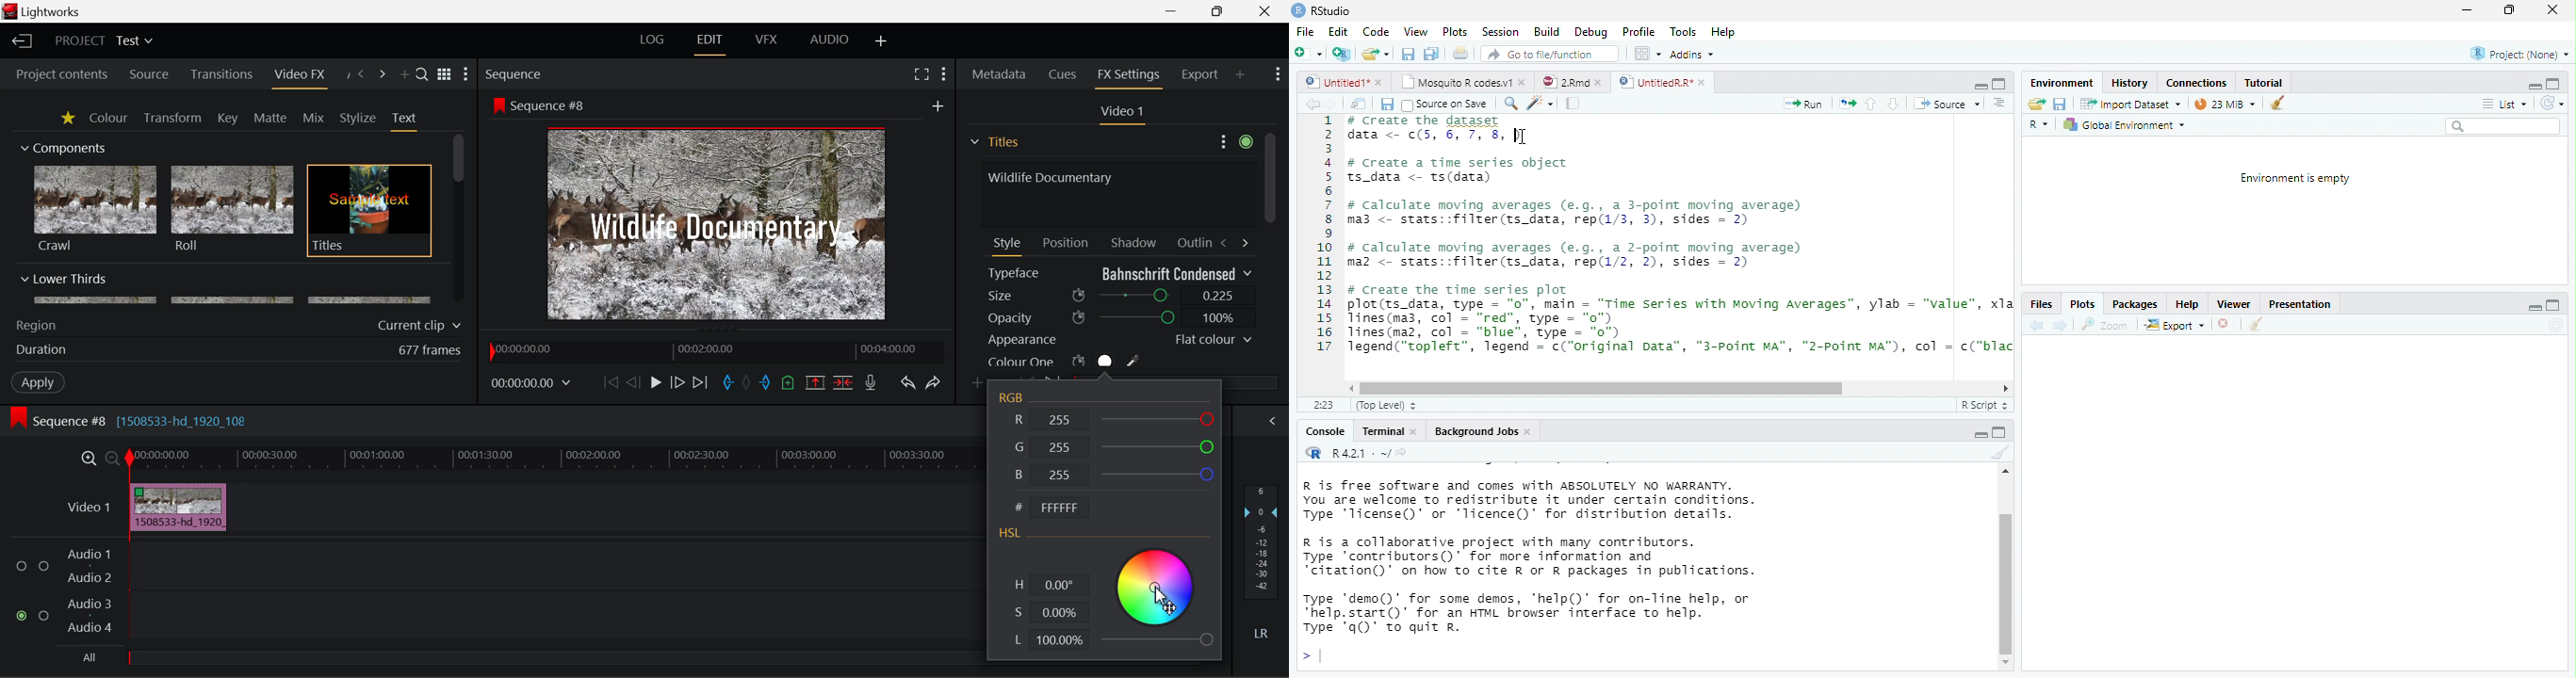  I want to click on close, so click(1602, 83).